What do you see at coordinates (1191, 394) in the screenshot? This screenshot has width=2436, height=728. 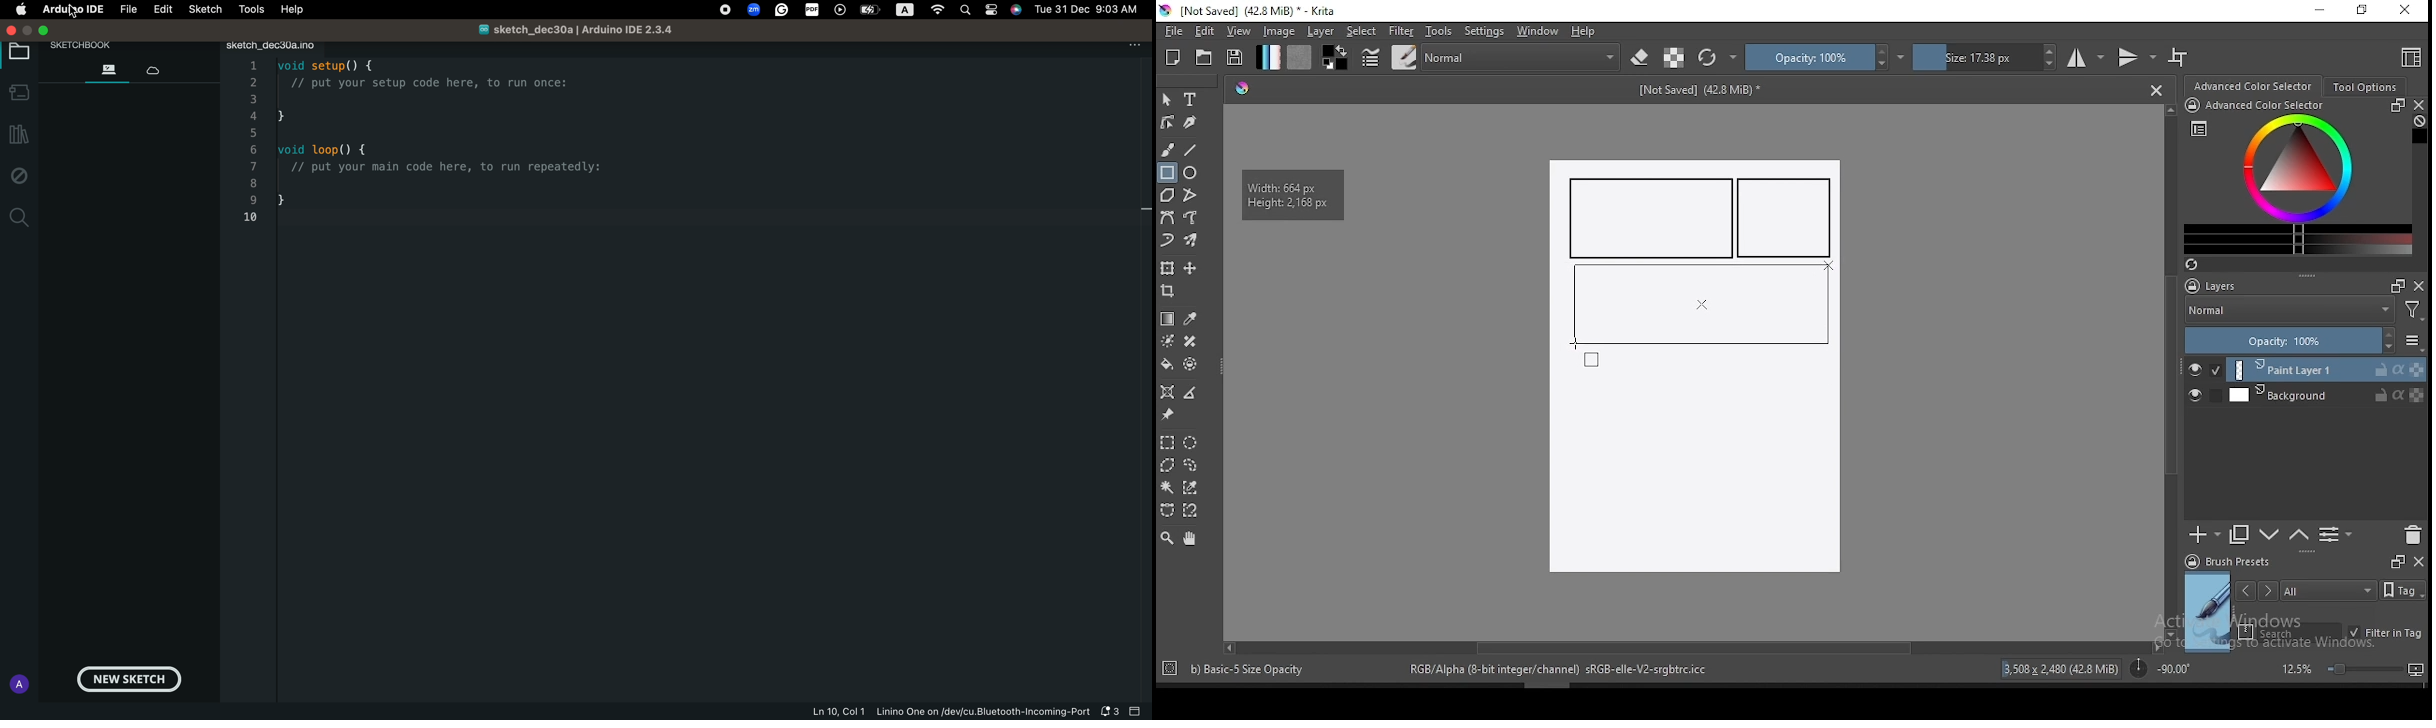 I see `measure distance between two points` at bounding box center [1191, 394].